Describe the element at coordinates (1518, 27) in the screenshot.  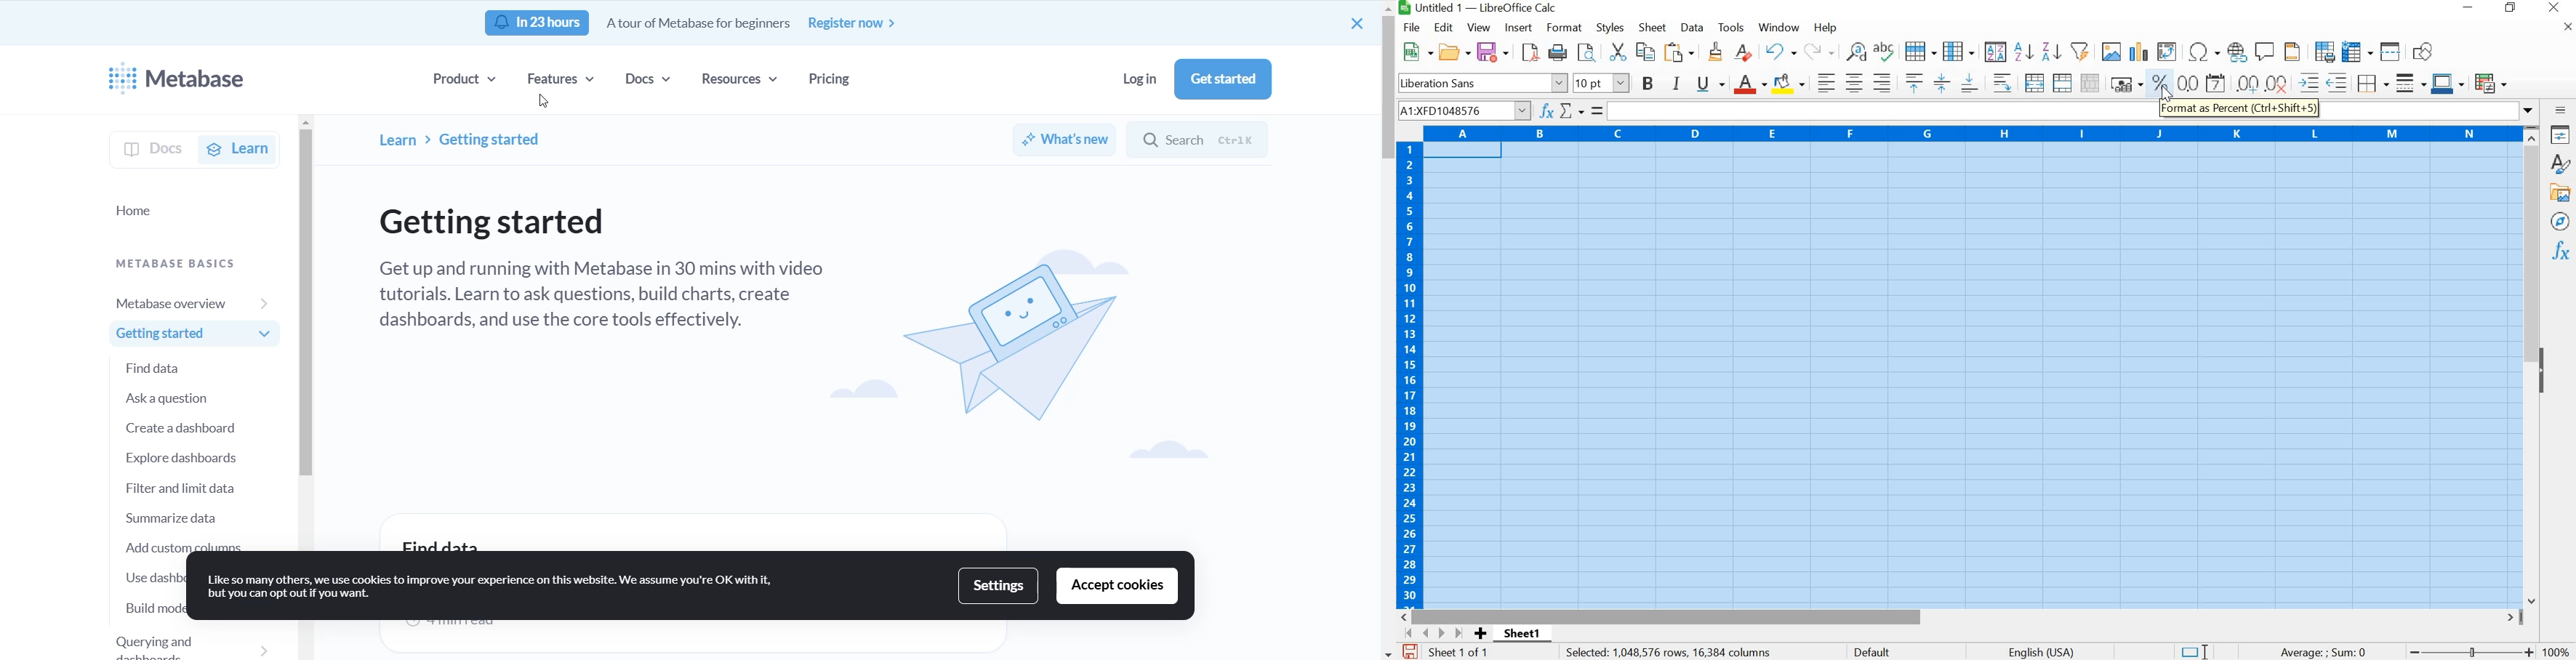
I see `INSERT` at that location.